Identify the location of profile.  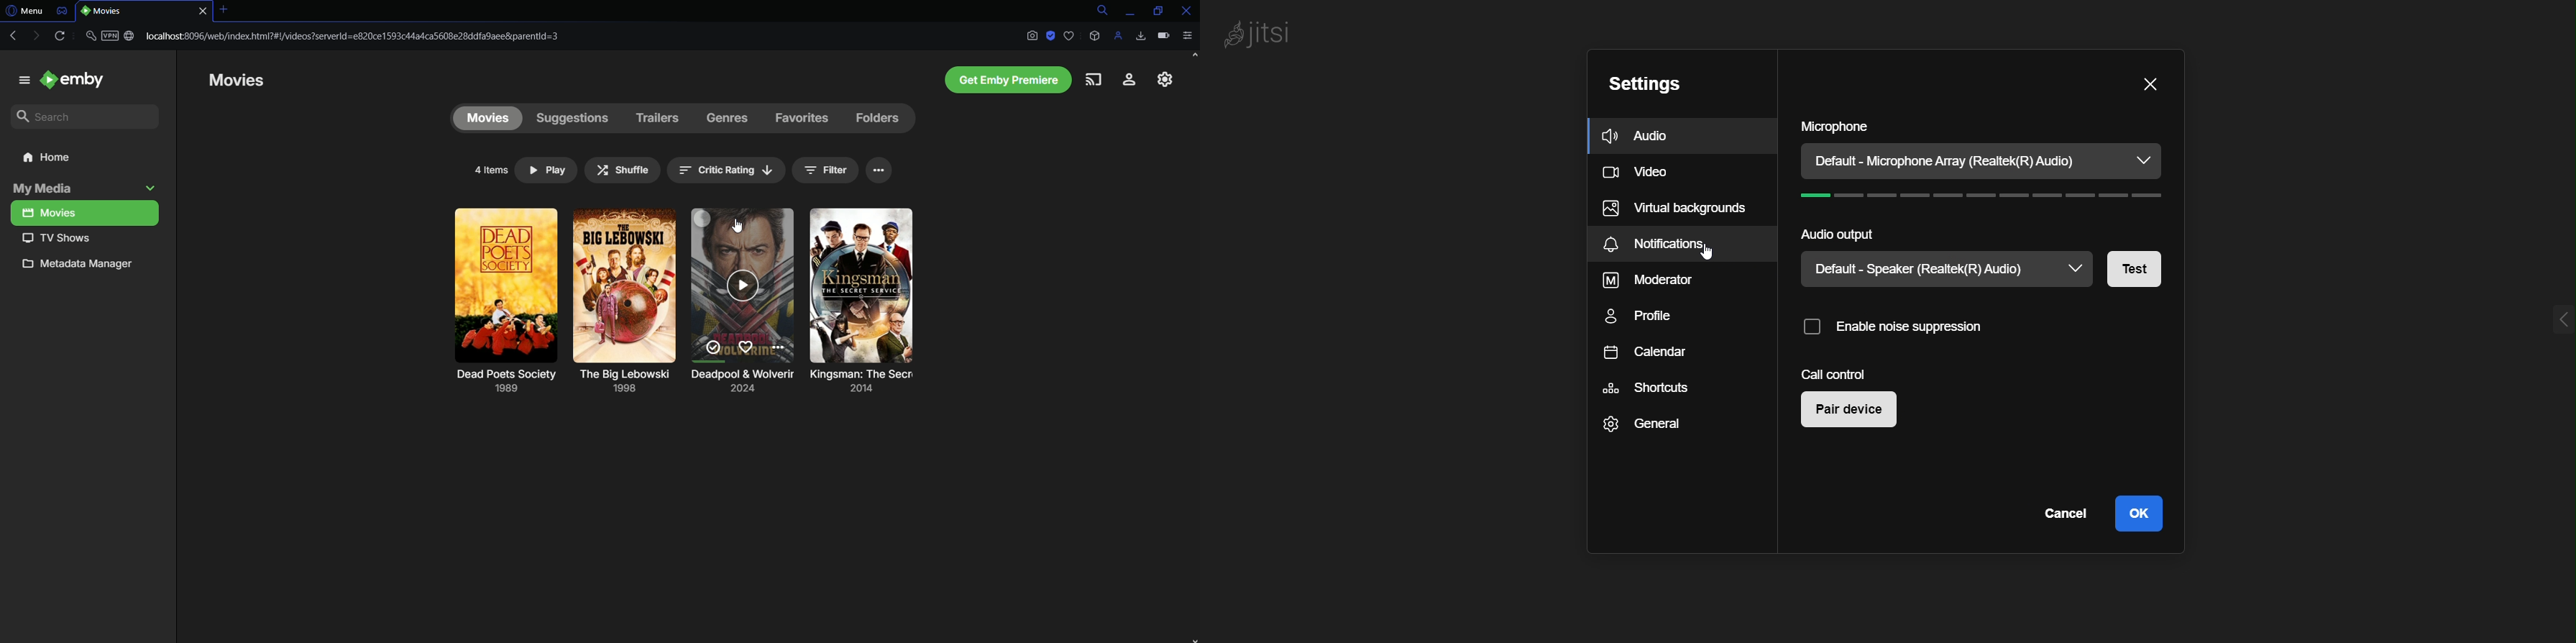
(1651, 319).